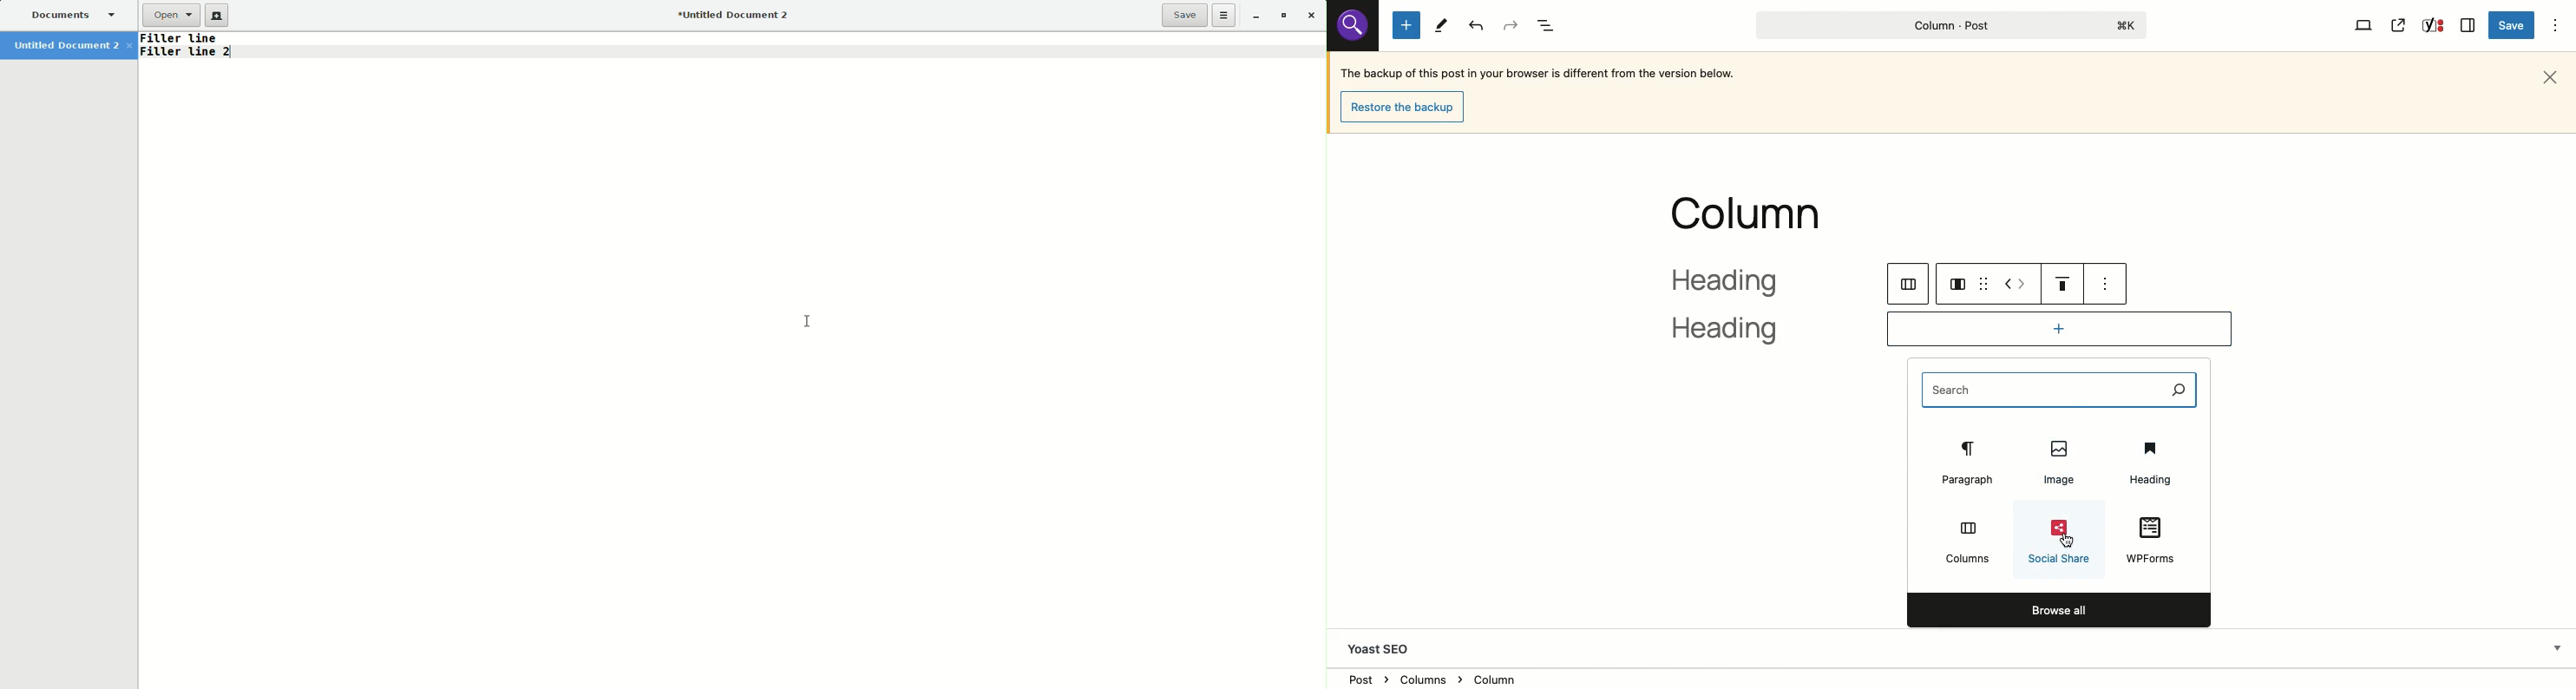 The height and width of the screenshot is (700, 2576). Describe the element at coordinates (2399, 25) in the screenshot. I see `View post` at that location.